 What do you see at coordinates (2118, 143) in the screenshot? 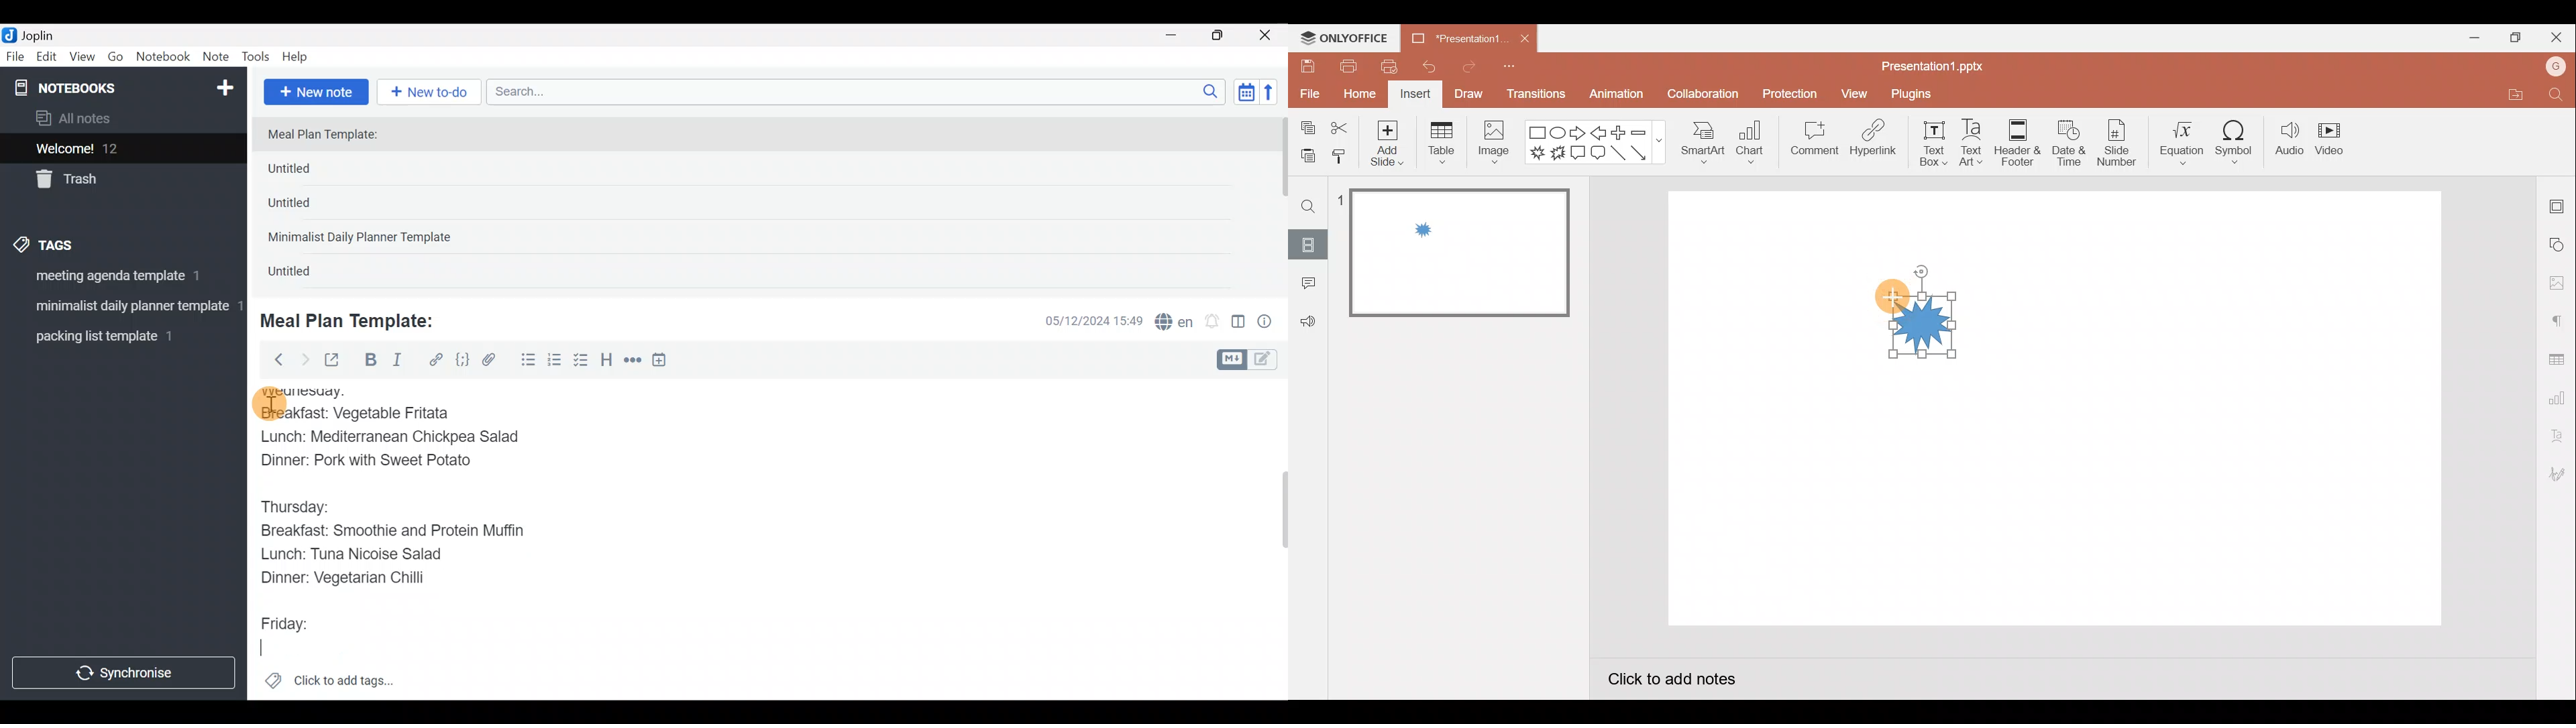
I see `Slide number` at bounding box center [2118, 143].